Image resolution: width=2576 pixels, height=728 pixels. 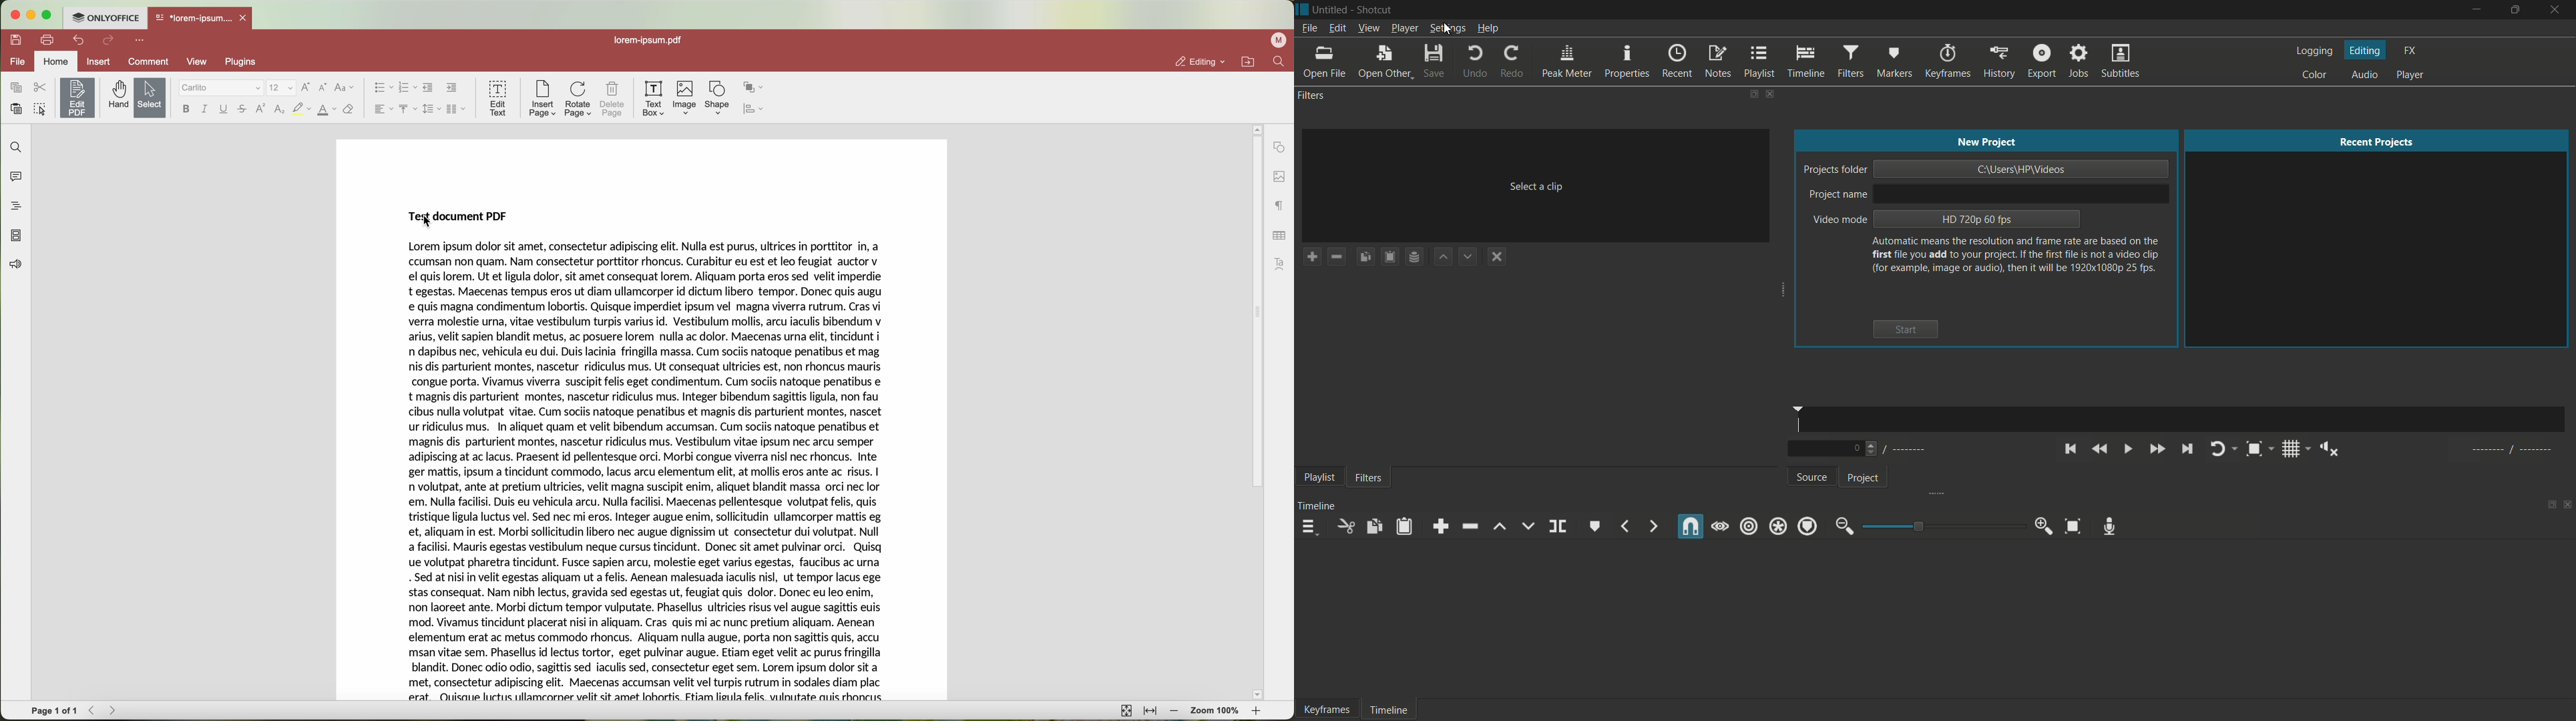 What do you see at coordinates (107, 18) in the screenshot?
I see `ONLYOFFICE` at bounding box center [107, 18].